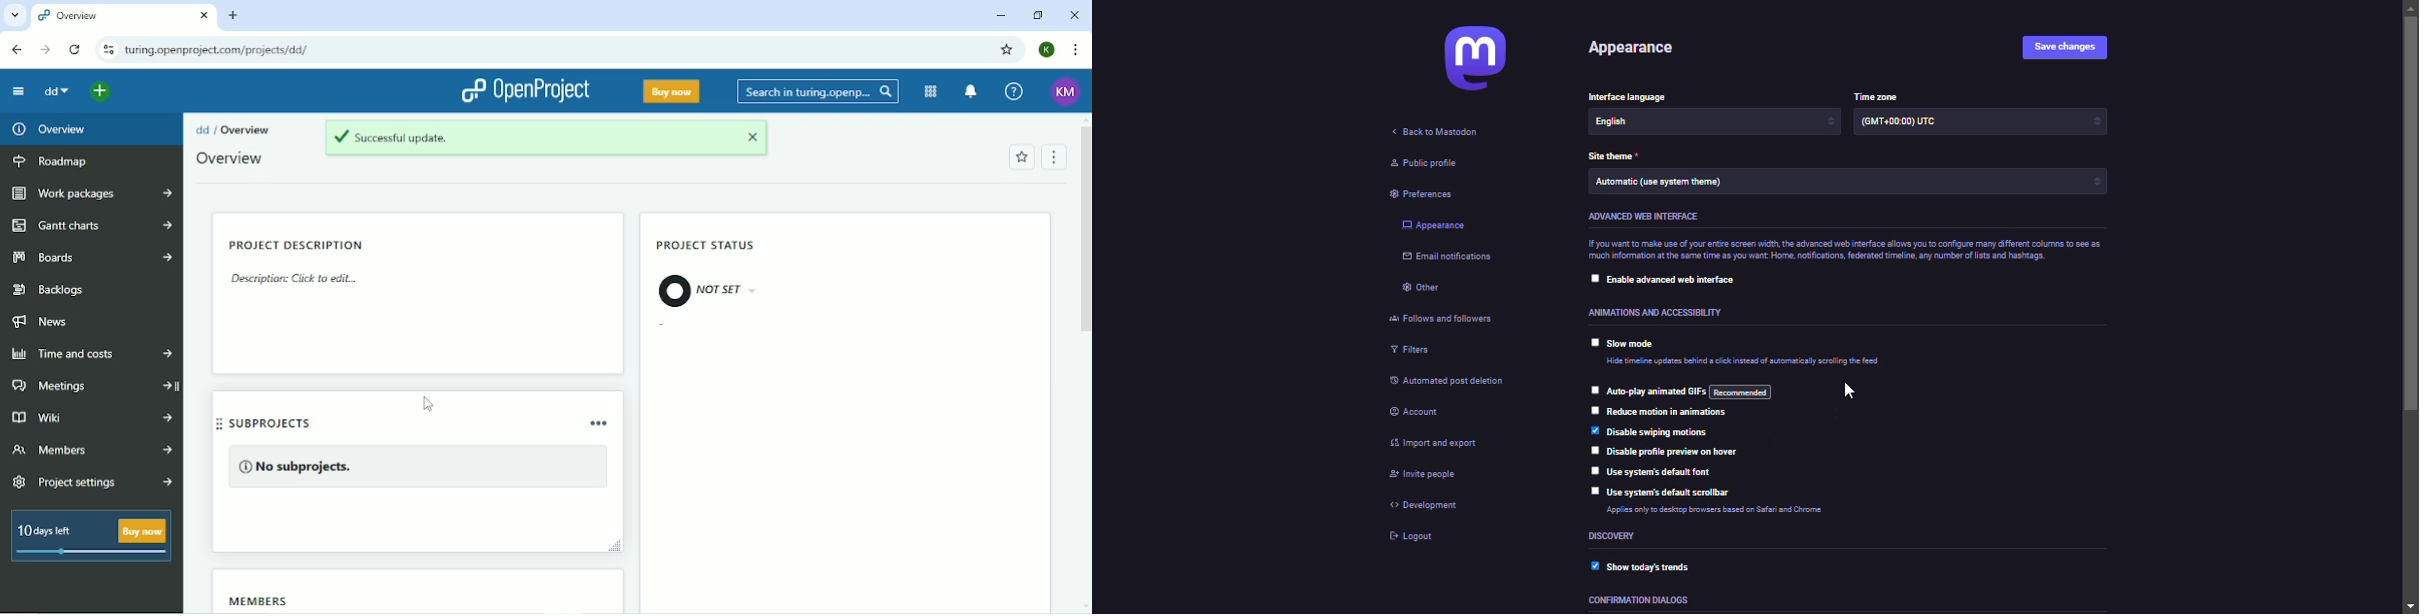 This screenshot has width=2436, height=616. Describe the element at coordinates (1438, 442) in the screenshot. I see `import & export` at that location.